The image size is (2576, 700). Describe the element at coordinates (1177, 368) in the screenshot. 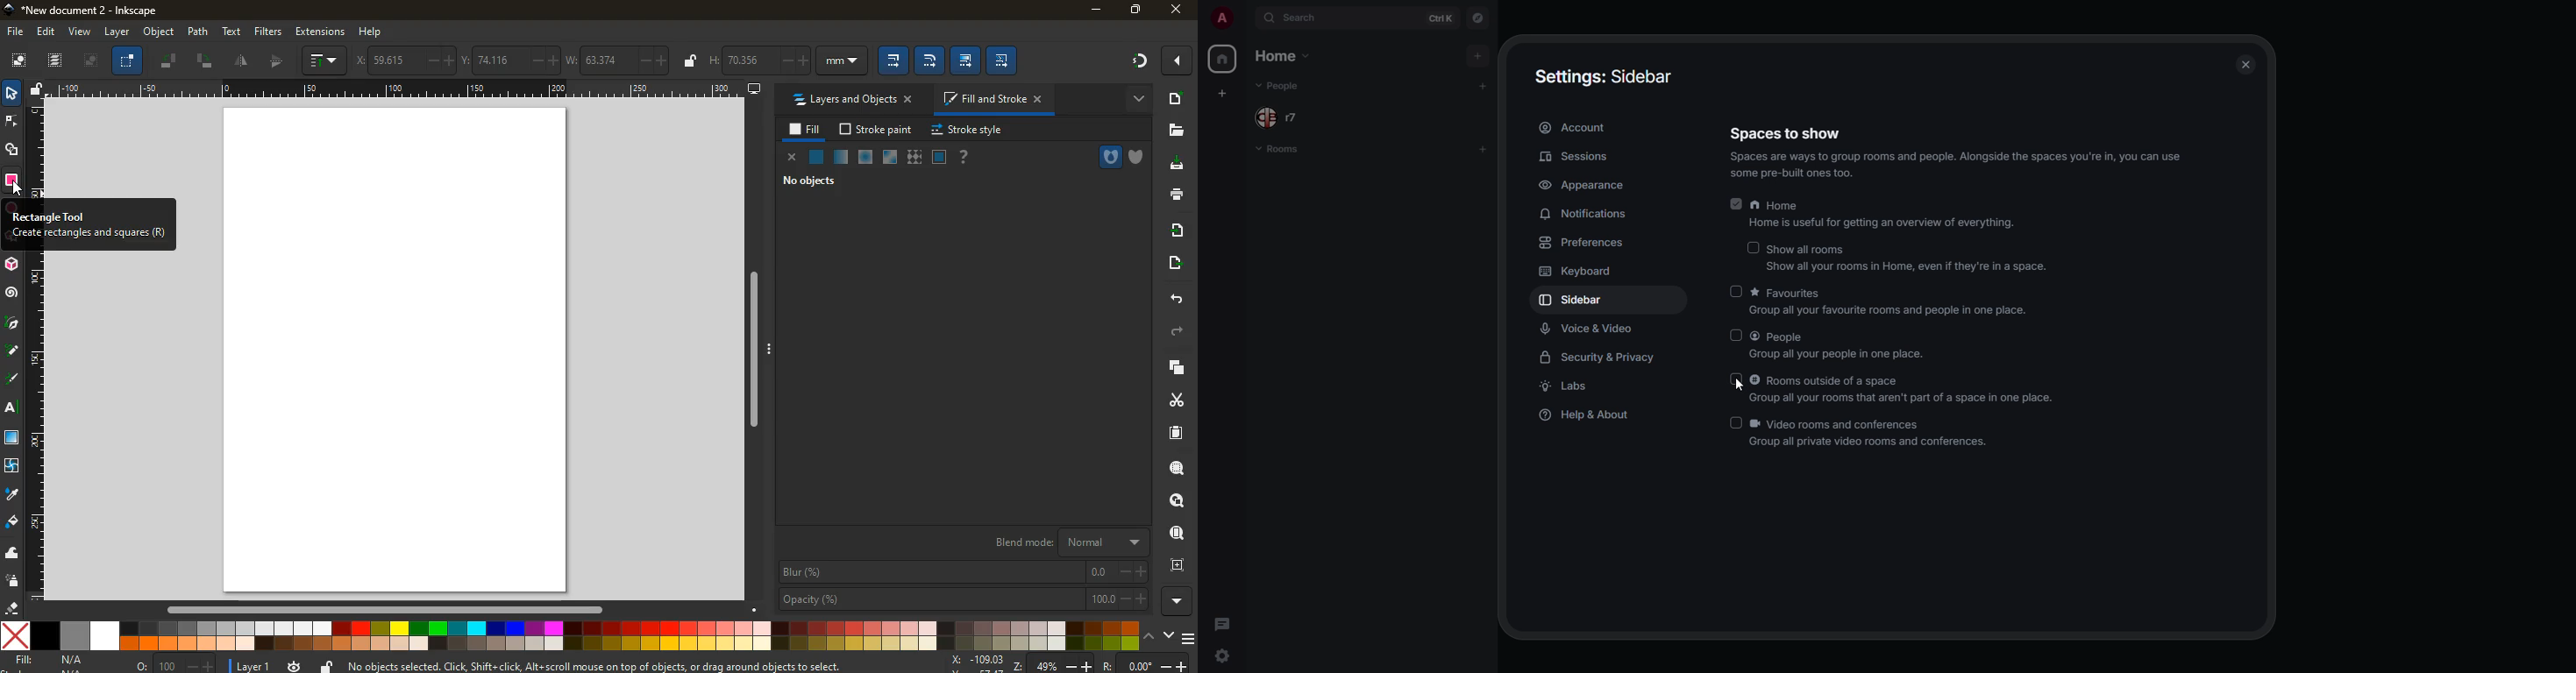

I see `layers` at that location.